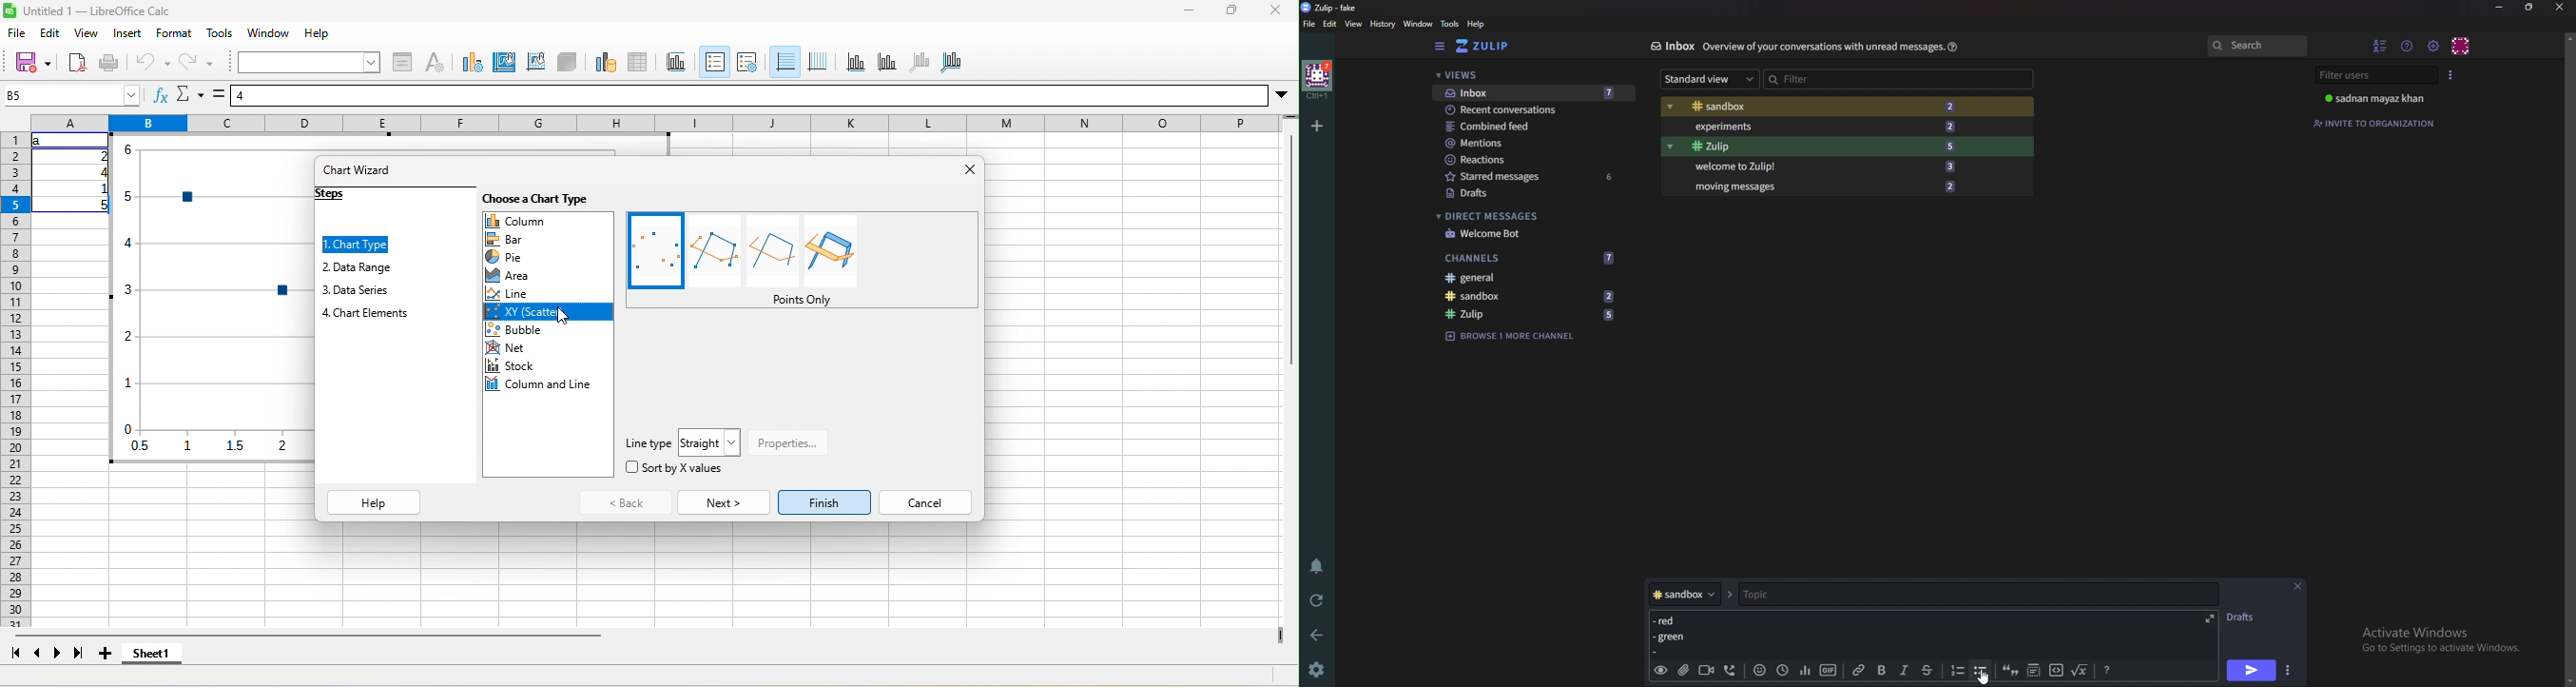 This screenshot has width=2576, height=700. What do you see at coordinates (331, 194) in the screenshot?
I see `steps` at bounding box center [331, 194].